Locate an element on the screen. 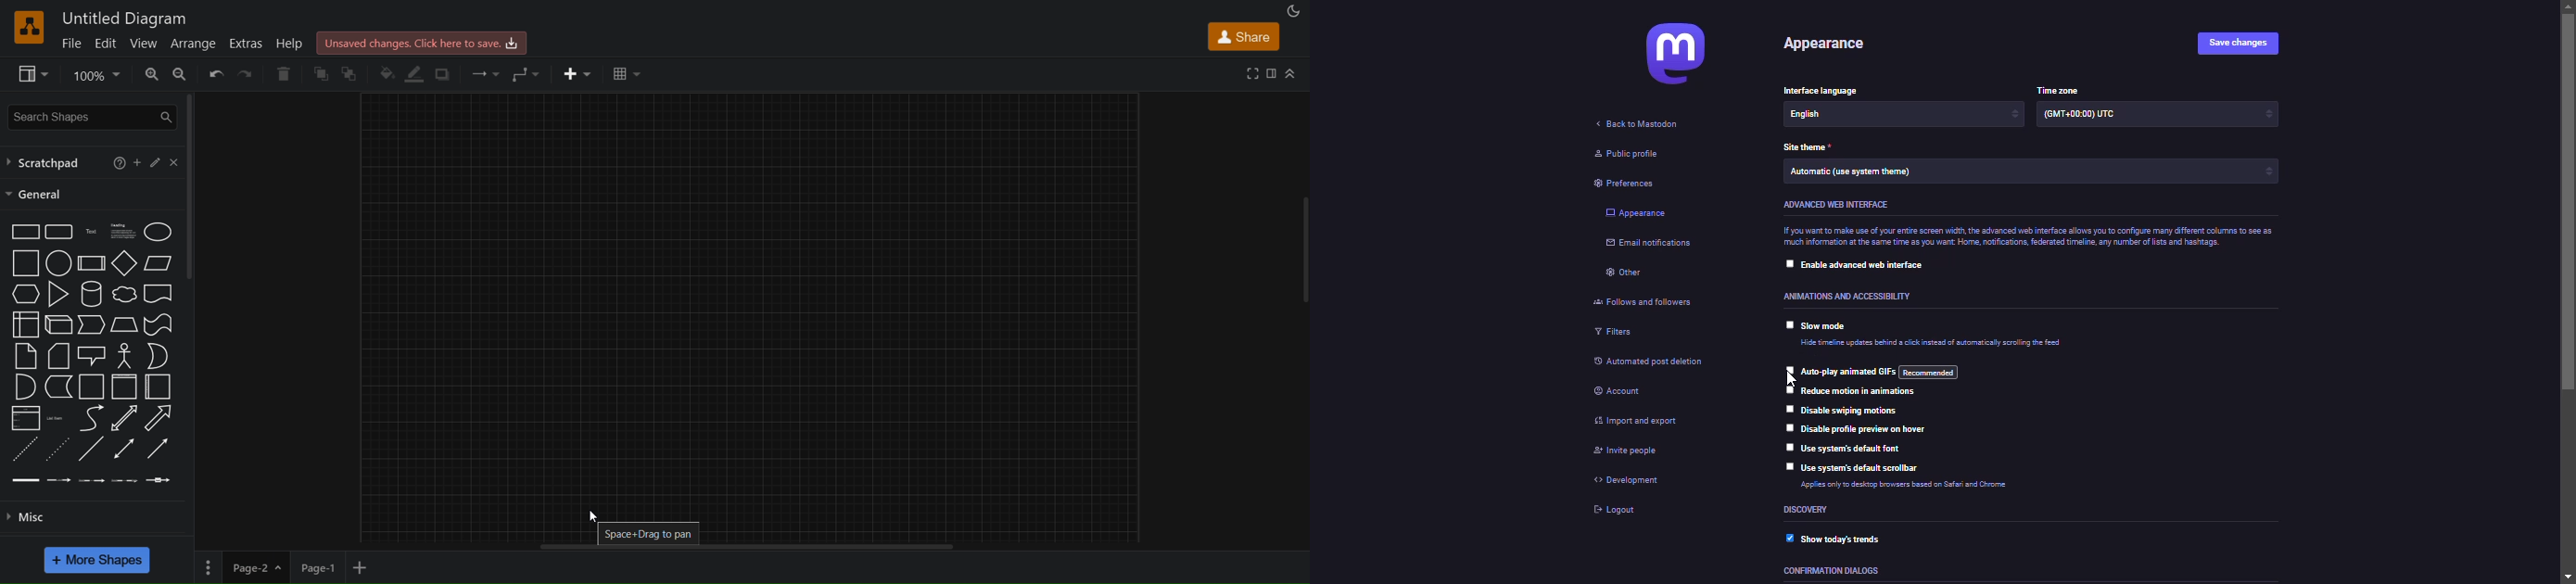  help is located at coordinates (117, 163).